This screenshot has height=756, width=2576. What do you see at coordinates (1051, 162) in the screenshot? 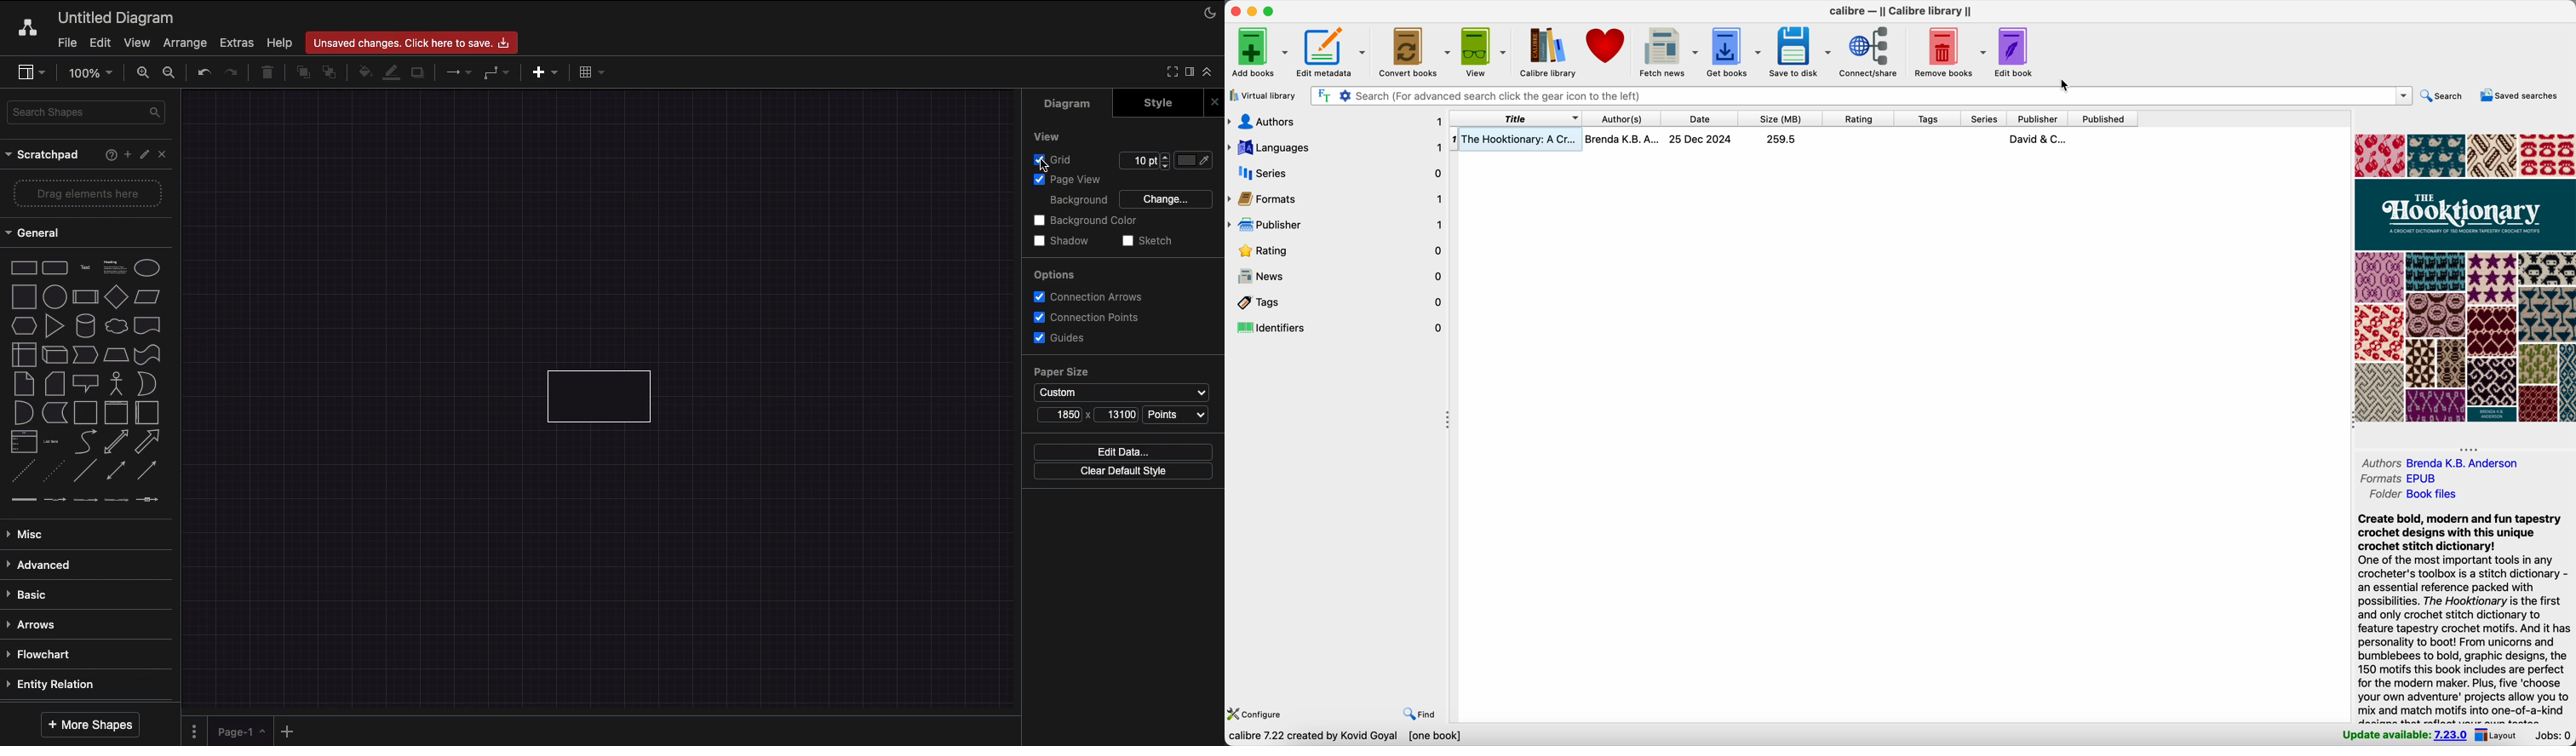
I see `Click grid` at bounding box center [1051, 162].